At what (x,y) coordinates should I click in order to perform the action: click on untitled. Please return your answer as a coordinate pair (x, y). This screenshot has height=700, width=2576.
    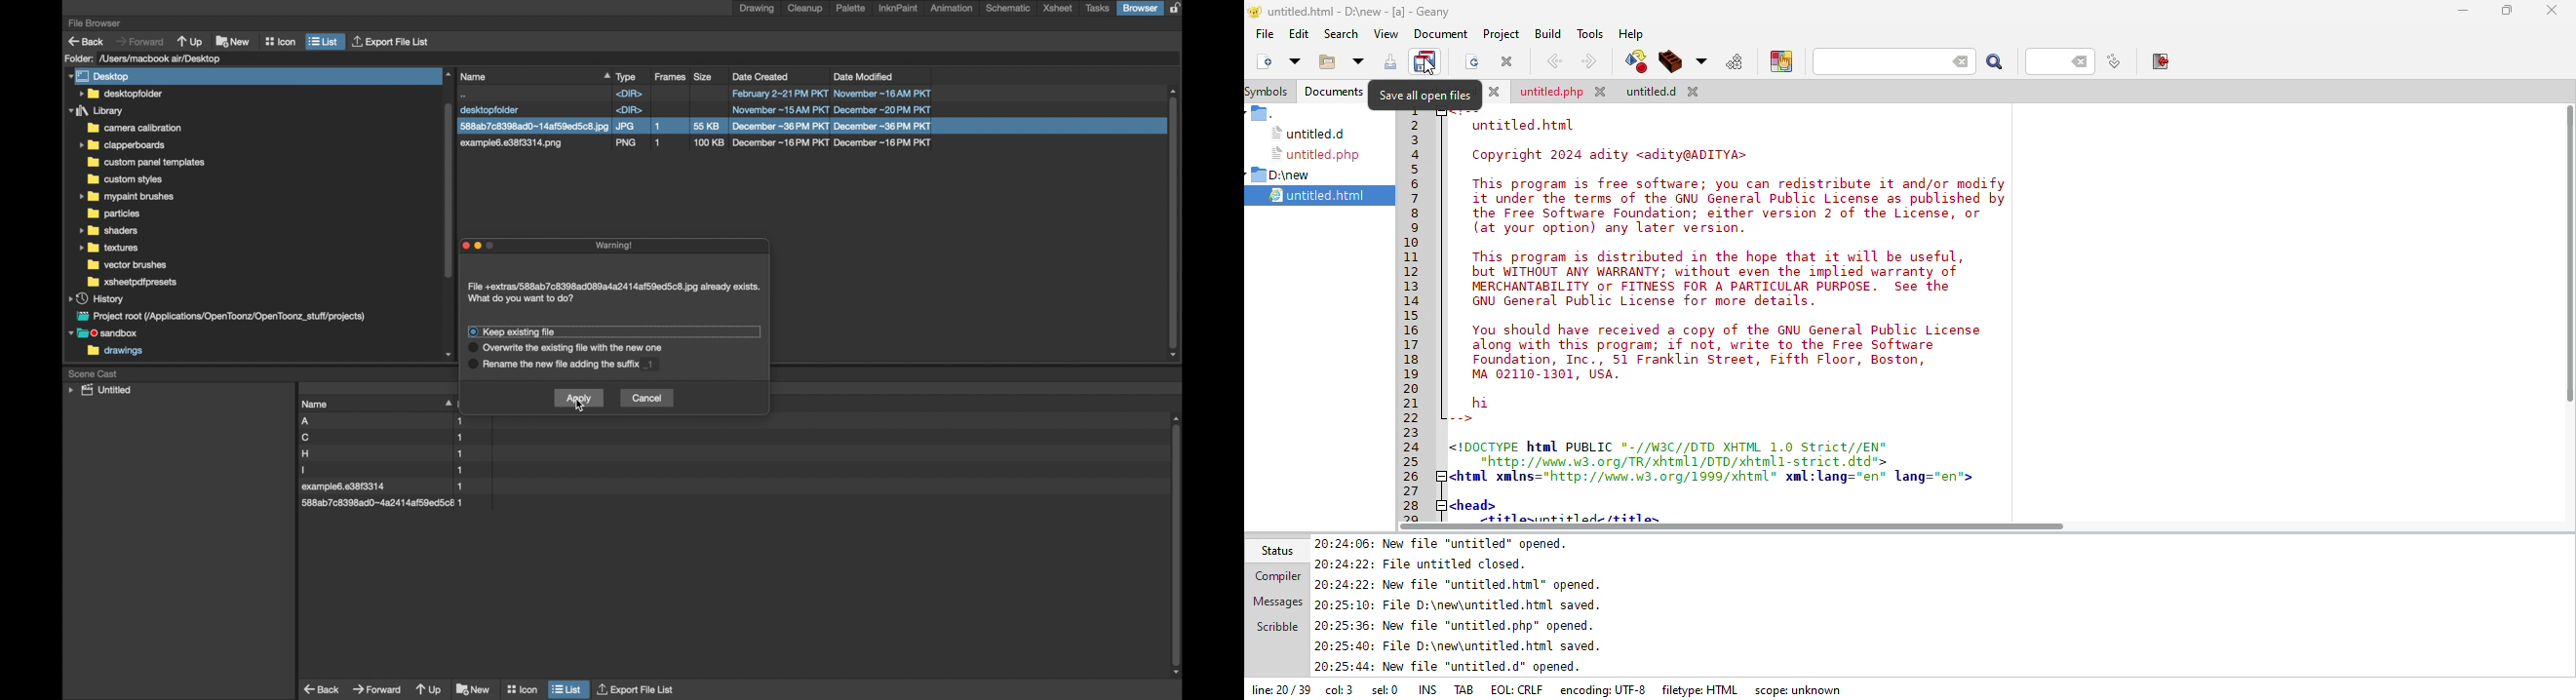
    Looking at the image, I should click on (1651, 93).